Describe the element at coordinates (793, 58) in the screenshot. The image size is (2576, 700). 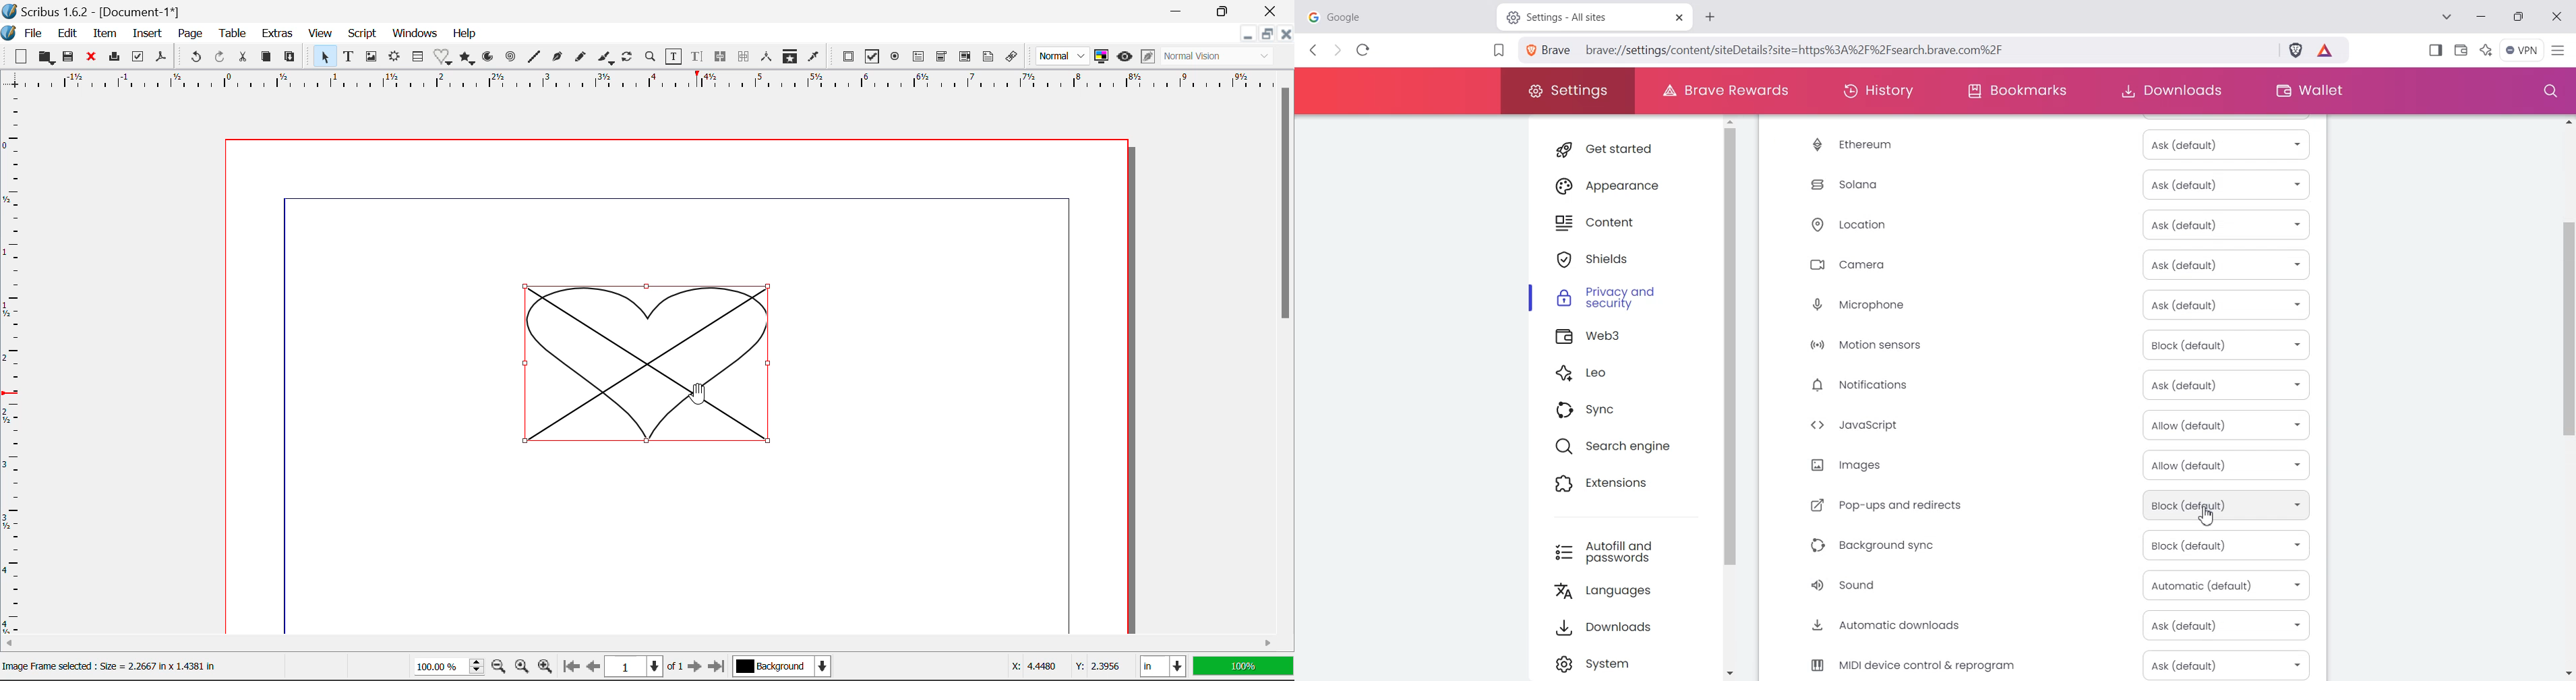
I see `Copy Item Properties` at that location.